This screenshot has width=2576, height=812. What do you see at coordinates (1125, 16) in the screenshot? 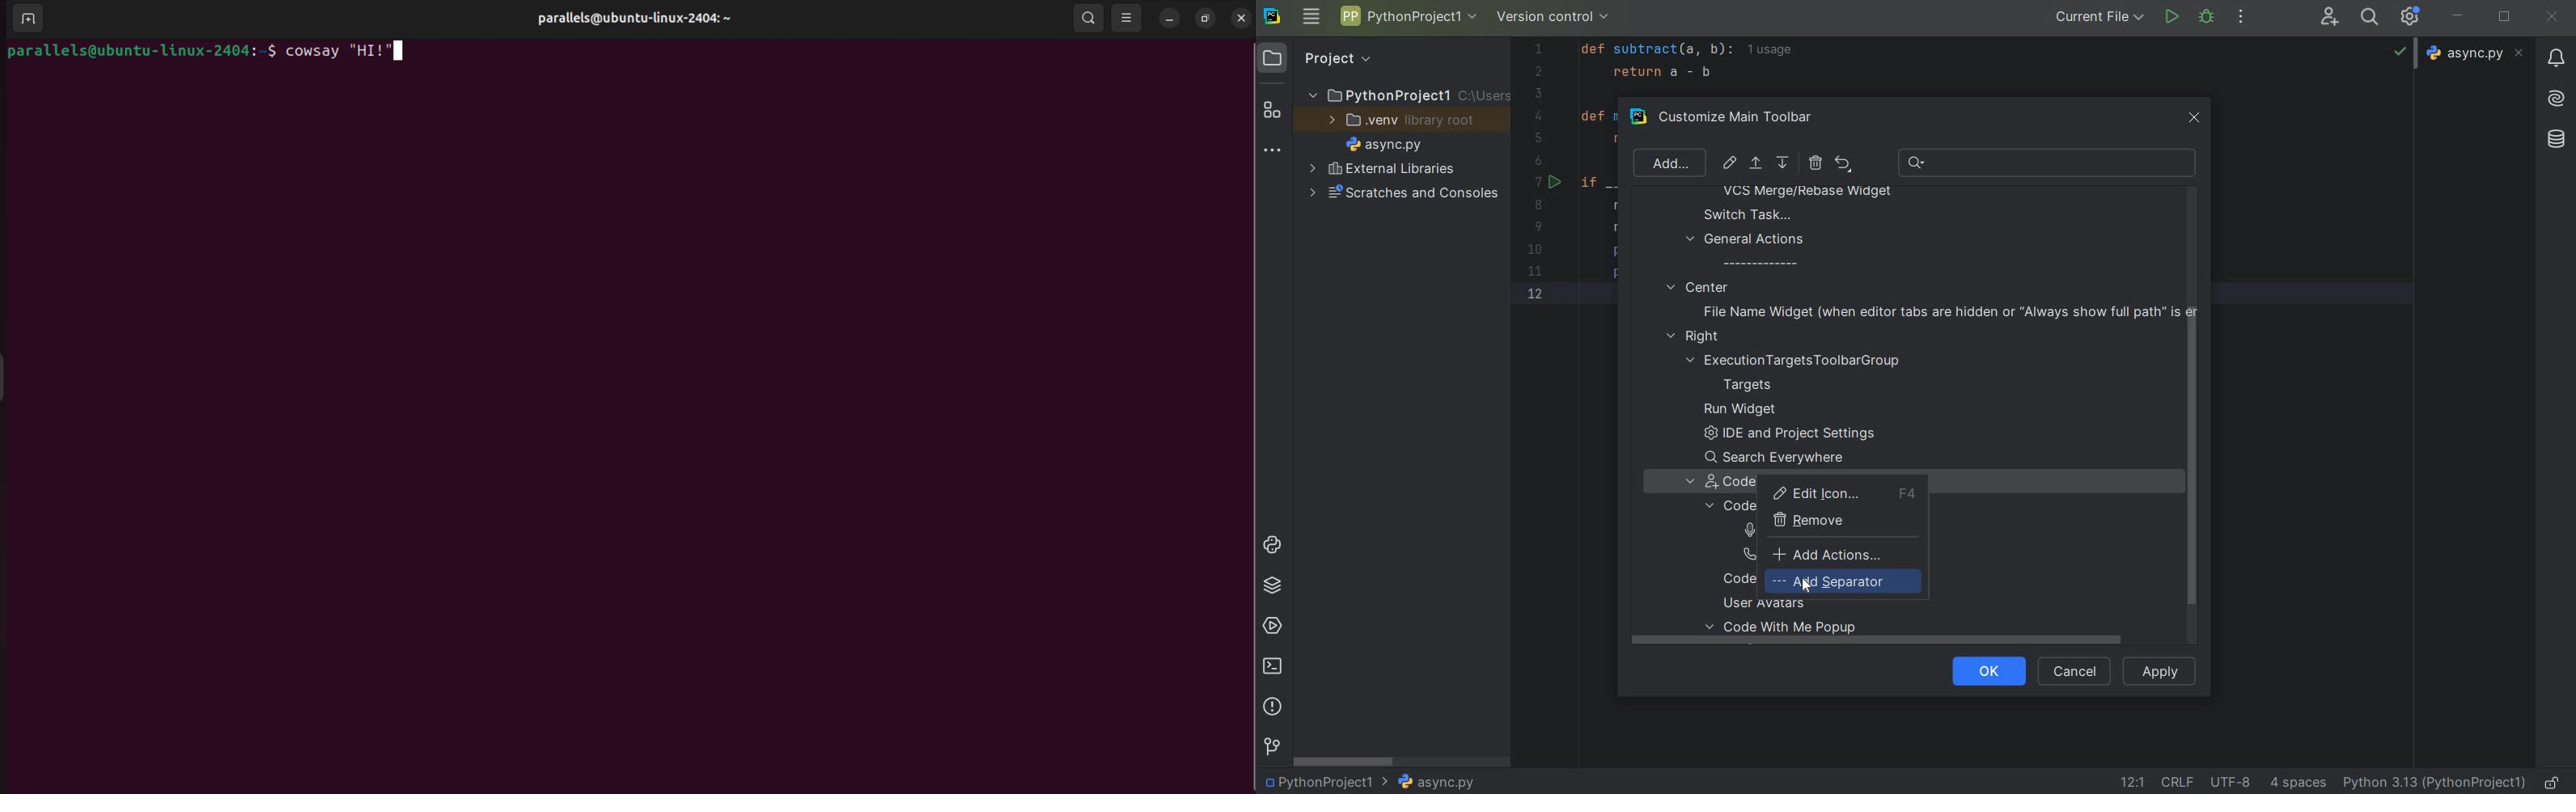
I see `view point` at bounding box center [1125, 16].